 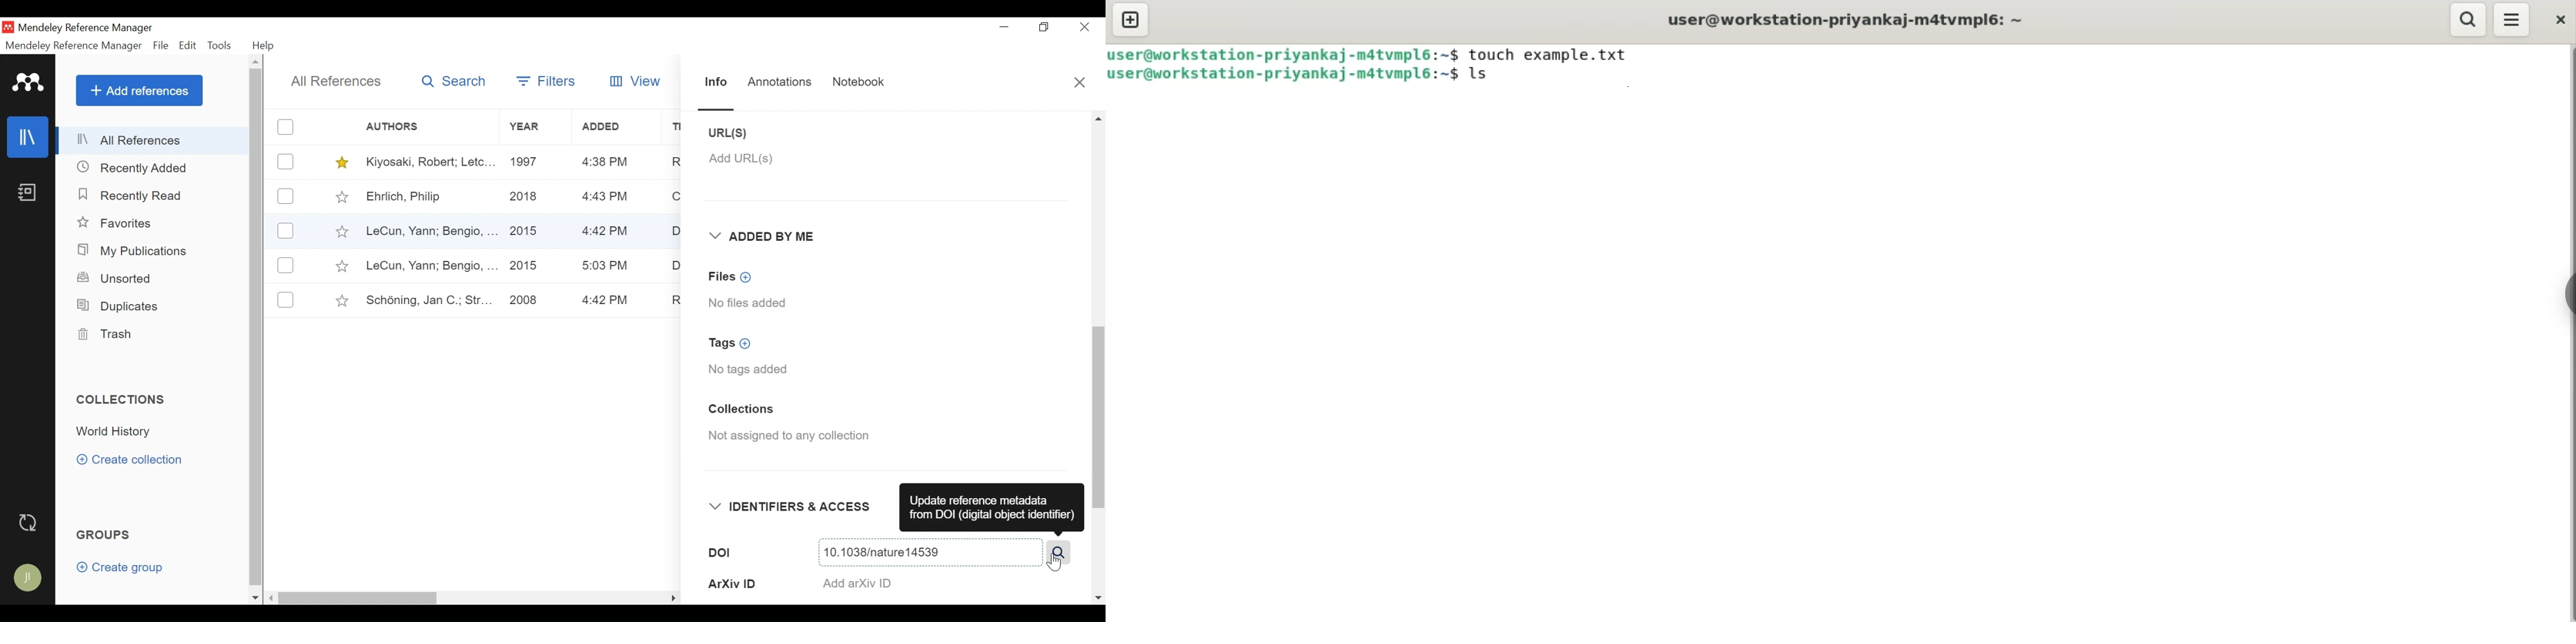 What do you see at coordinates (337, 81) in the screenshot?
I see `All References` at bounding box center [337, 81].